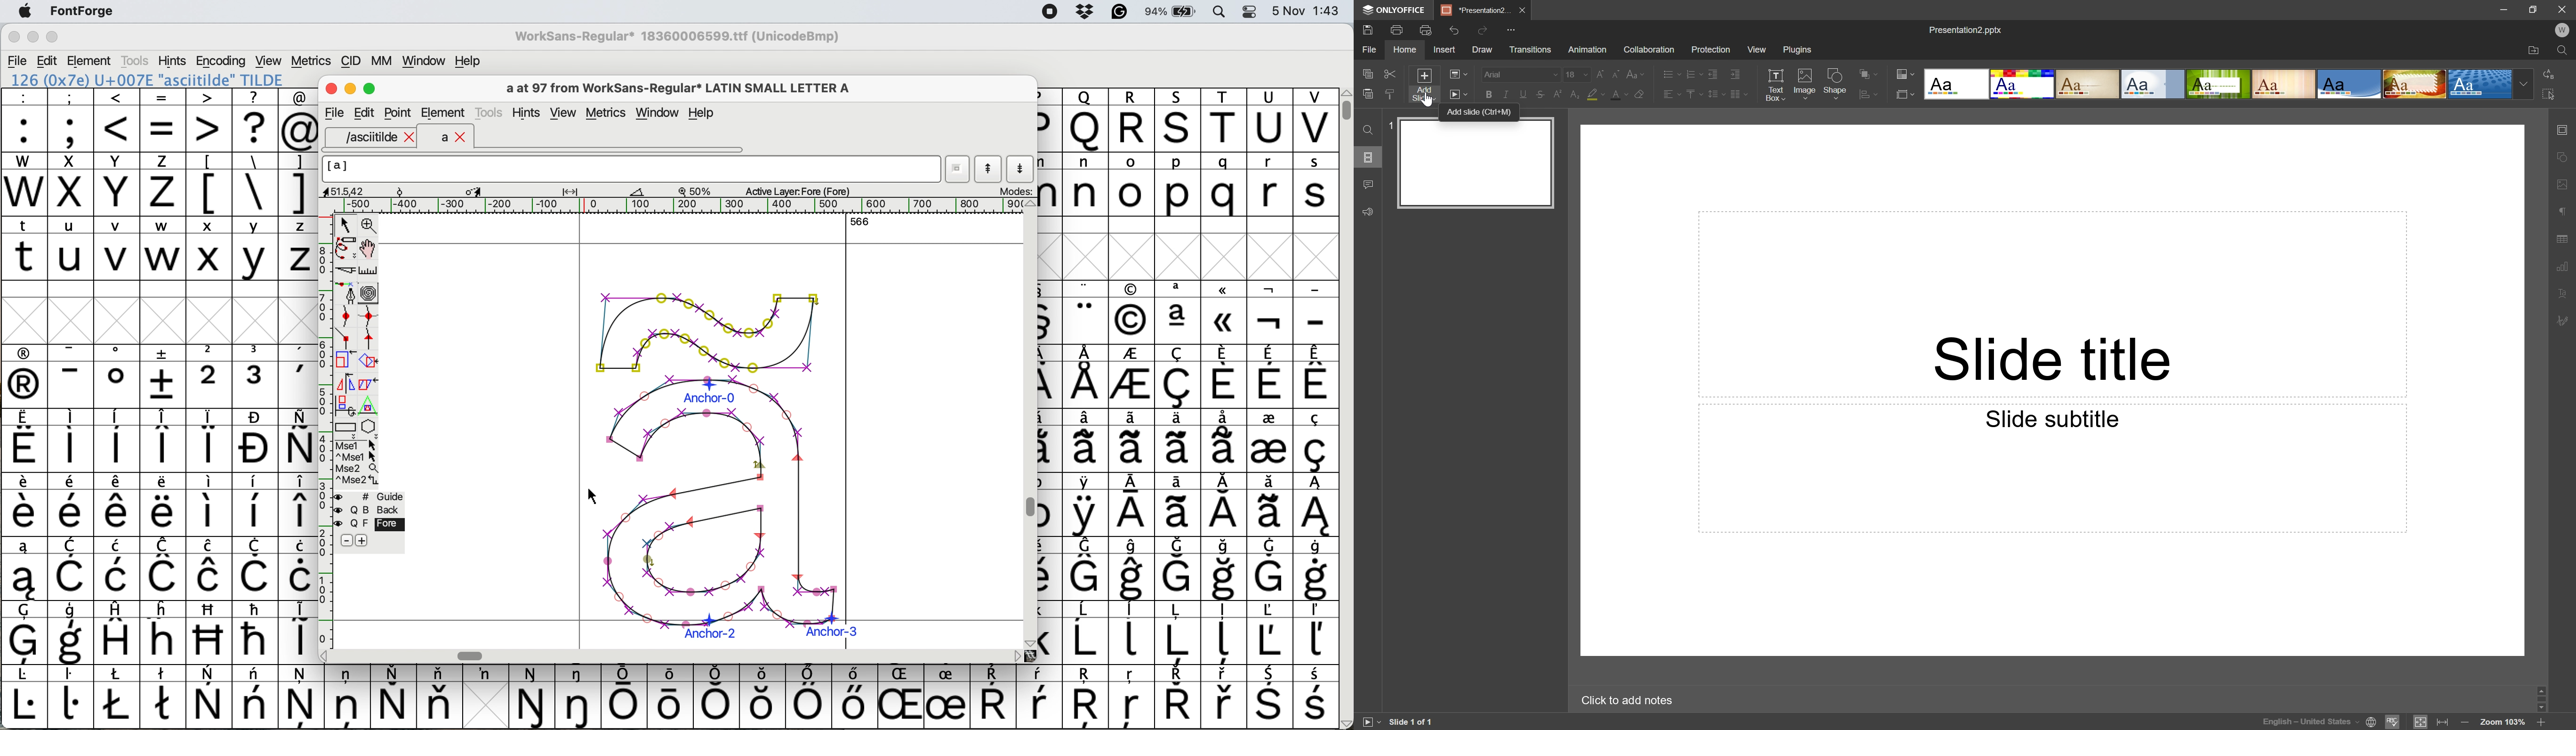  I want to click on [, so click(209, 184).